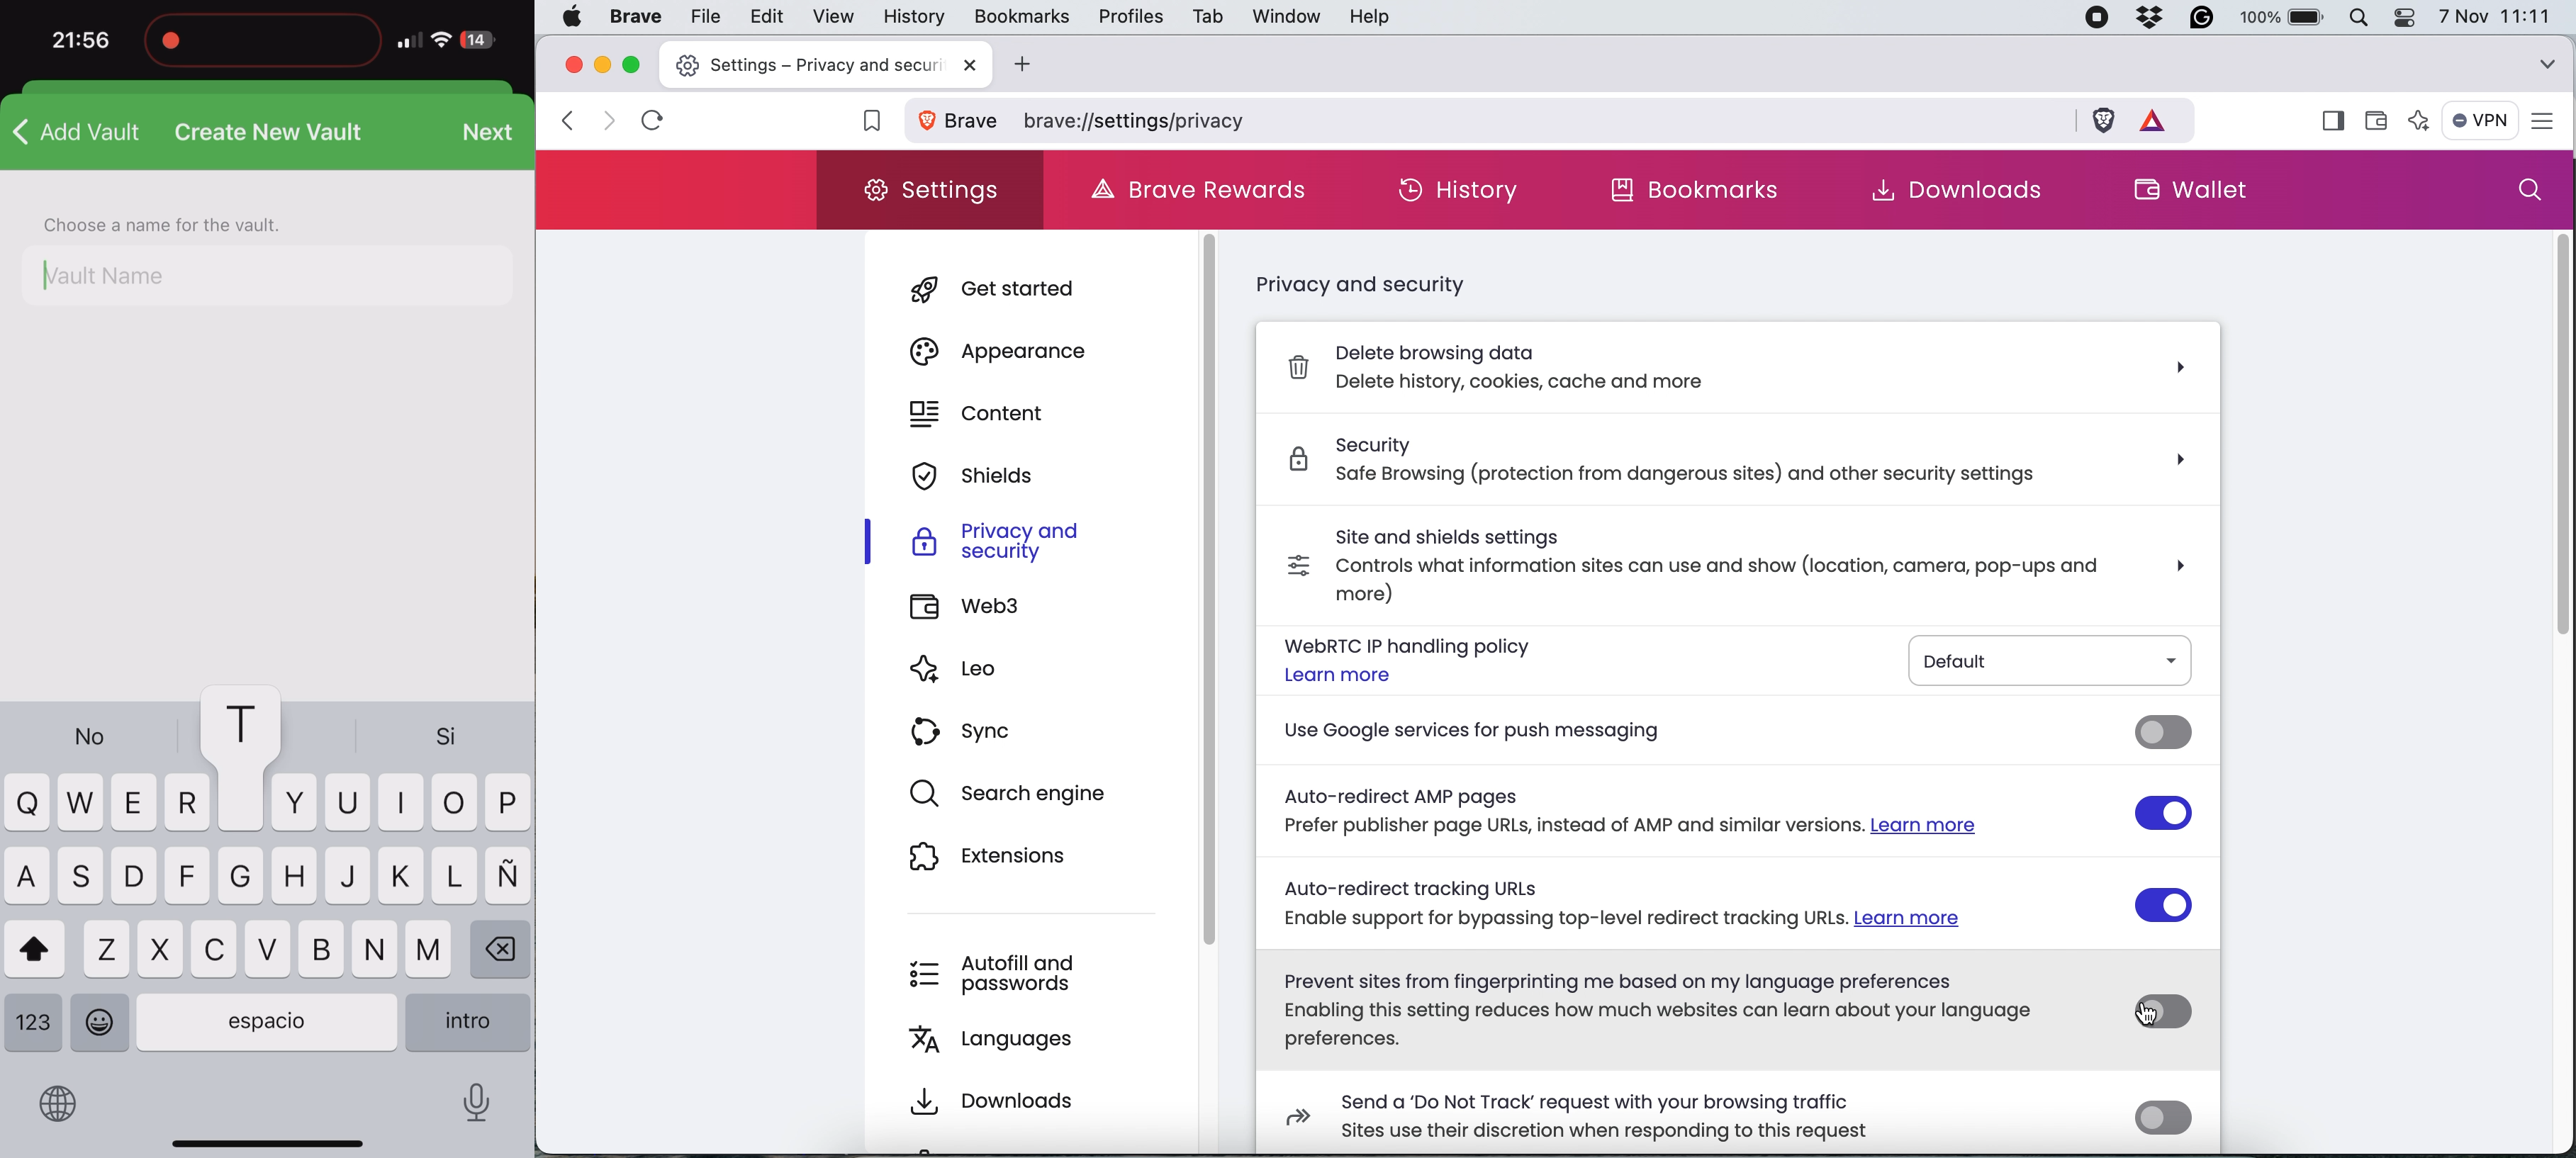 This screenshot has height=1176, width=2576. What do you see at coordinates (442, 45) in the screenshot?
I see `wi-fi` at bounding box center [442, 45].